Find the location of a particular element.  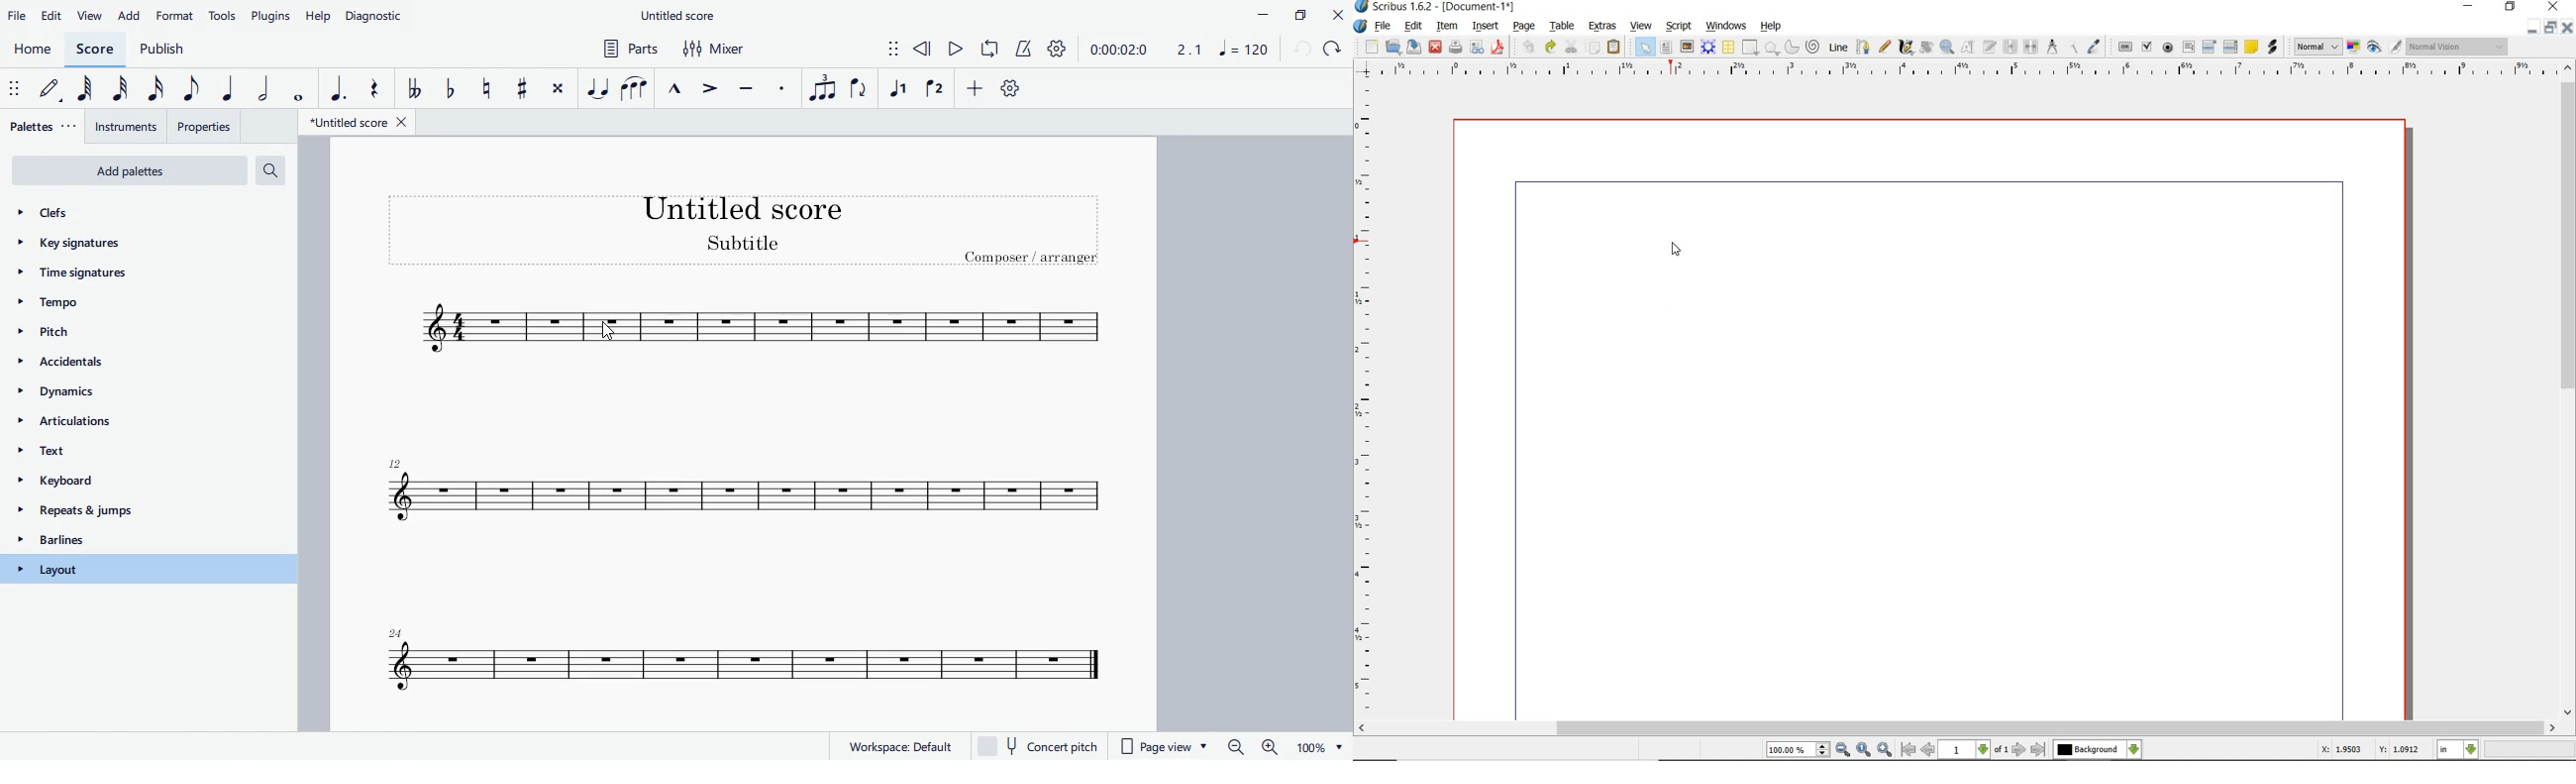

text is located at coordinates (140, 455).